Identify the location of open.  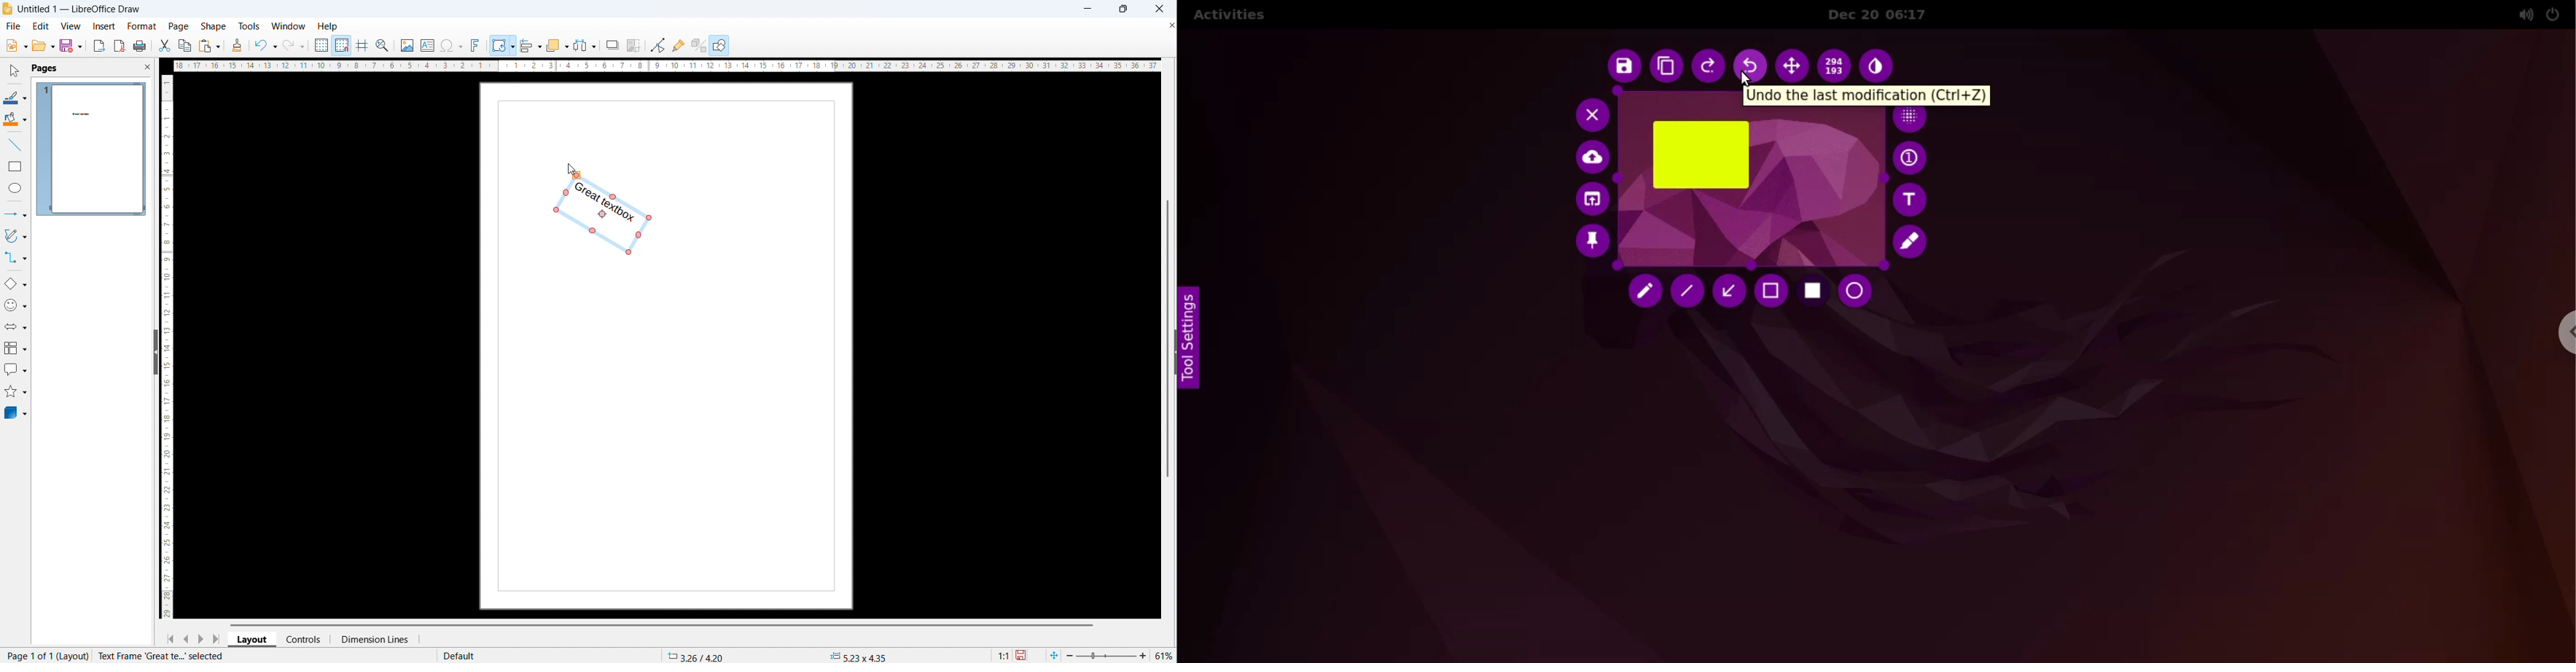
(42, 46).